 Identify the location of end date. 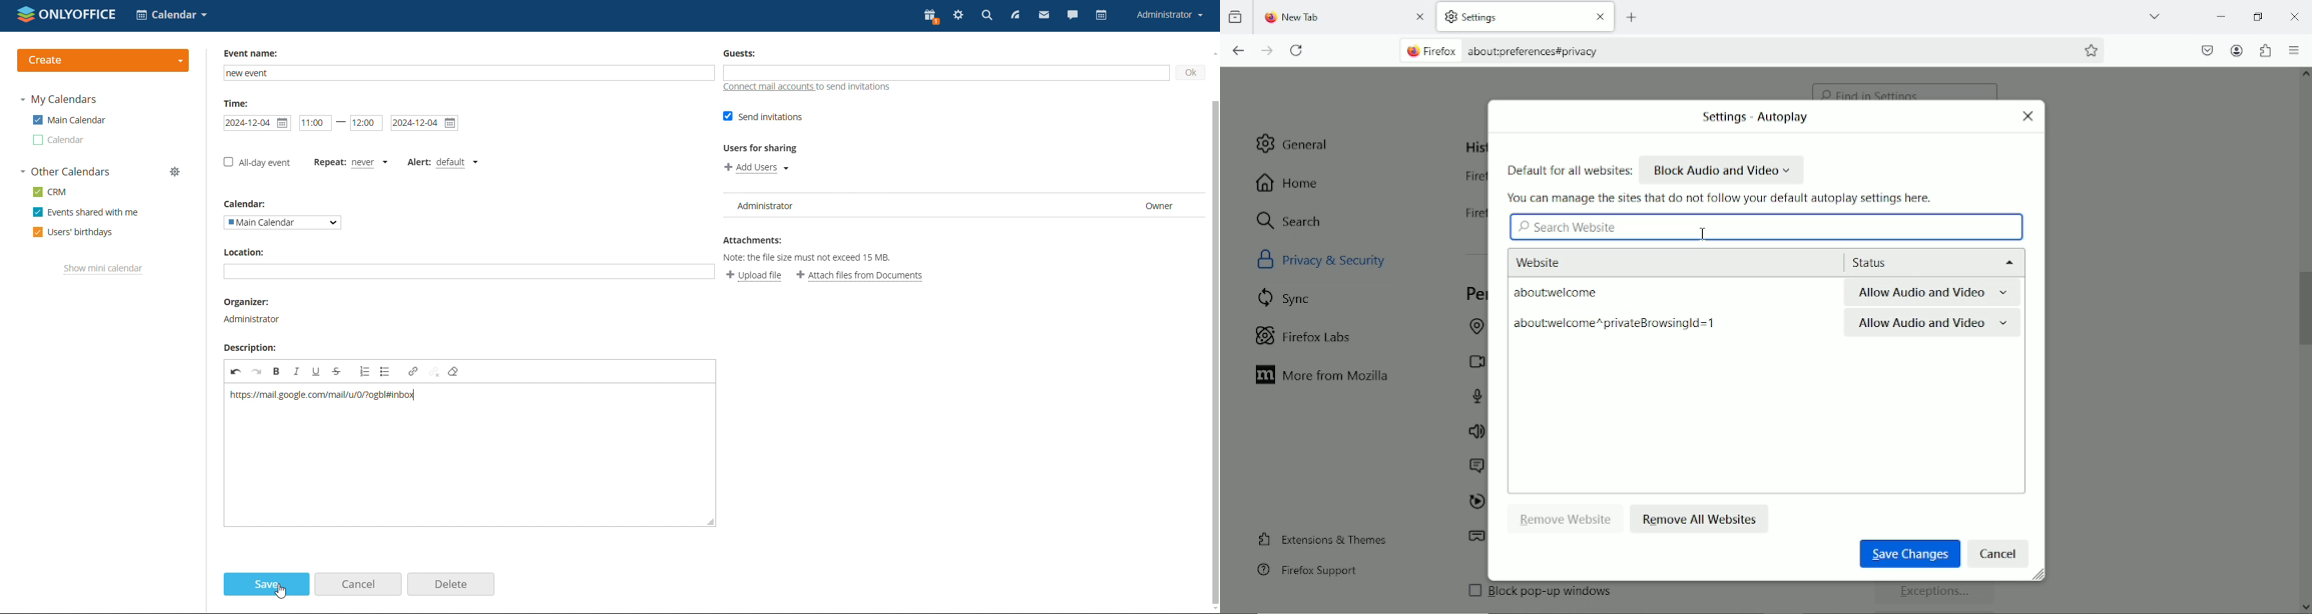
(424, 121).